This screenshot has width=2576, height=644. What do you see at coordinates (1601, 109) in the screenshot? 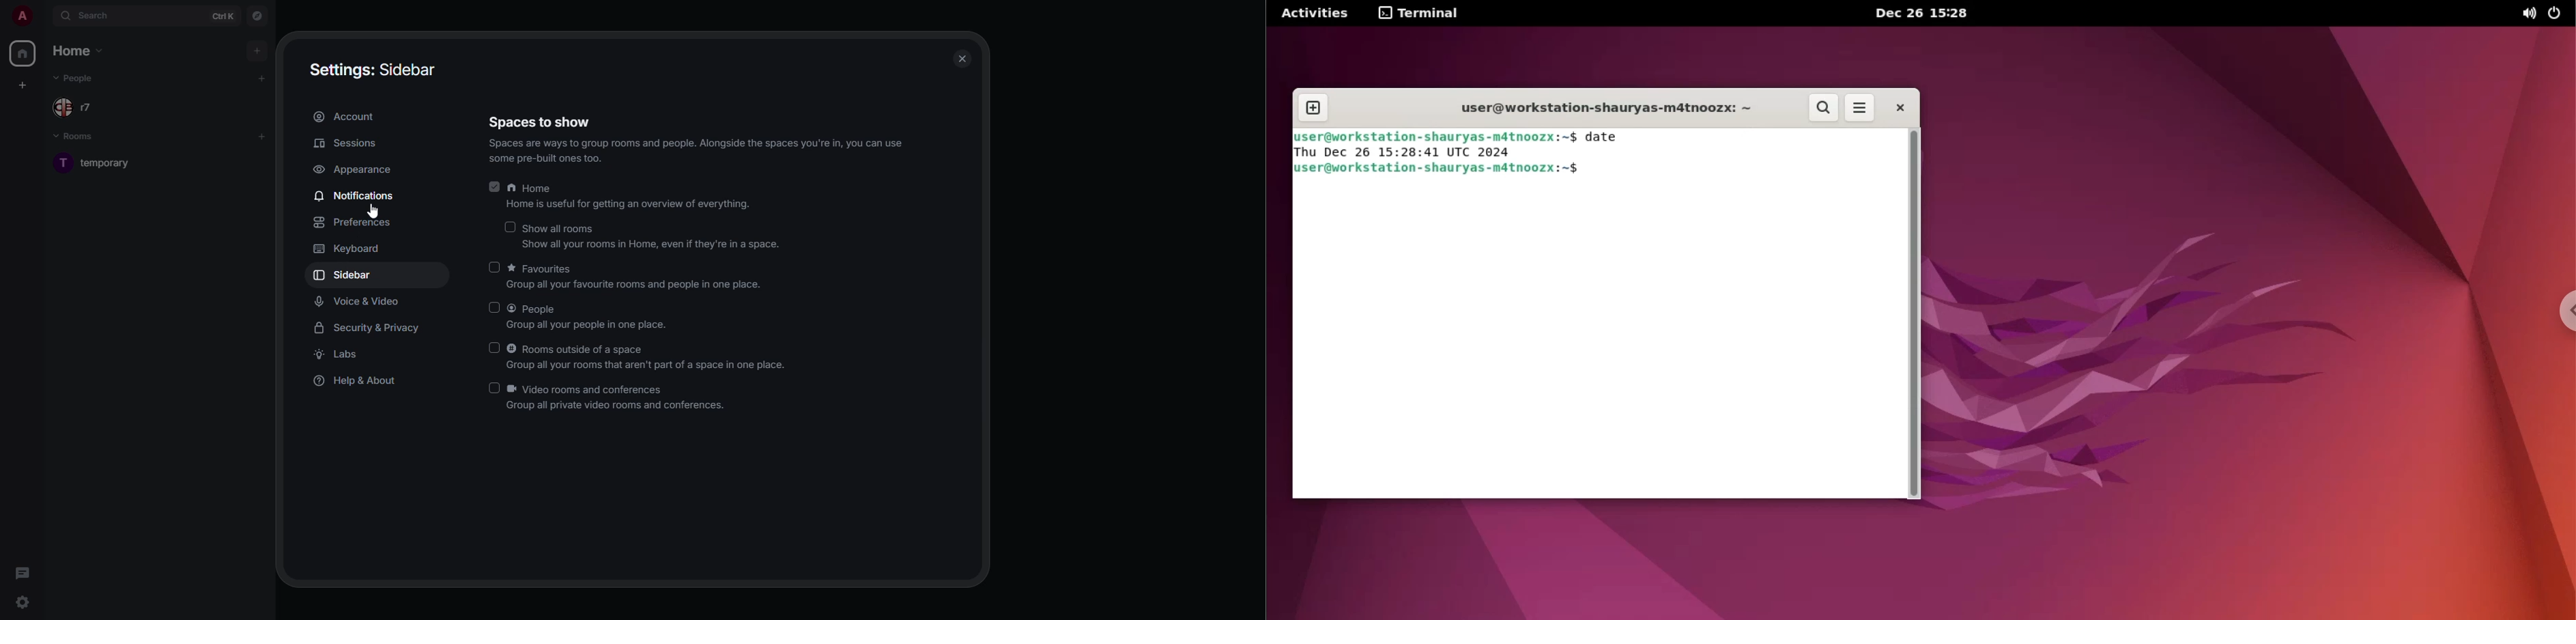
I see `user@workstation-shauryas-m4tnoozx: ~` at bounding box center [1601, 109].